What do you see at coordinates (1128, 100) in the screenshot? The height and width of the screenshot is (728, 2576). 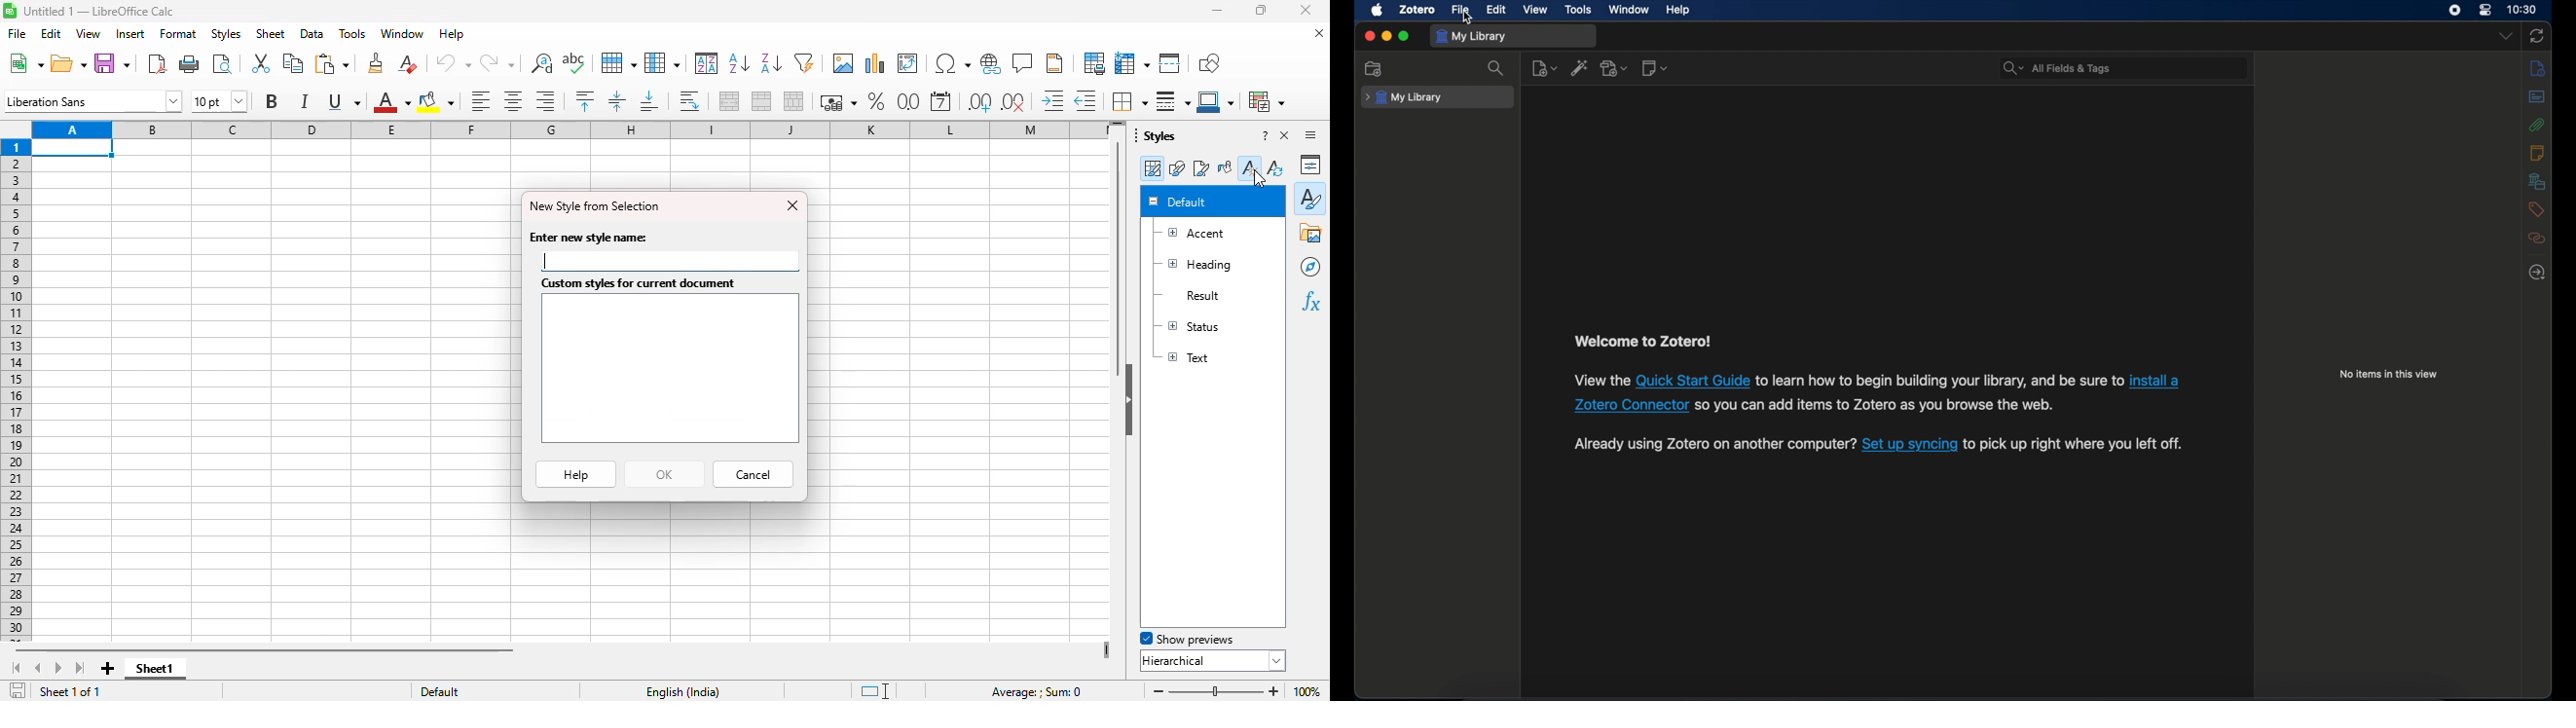 I see `borders` at bounding box center [1128, 100].